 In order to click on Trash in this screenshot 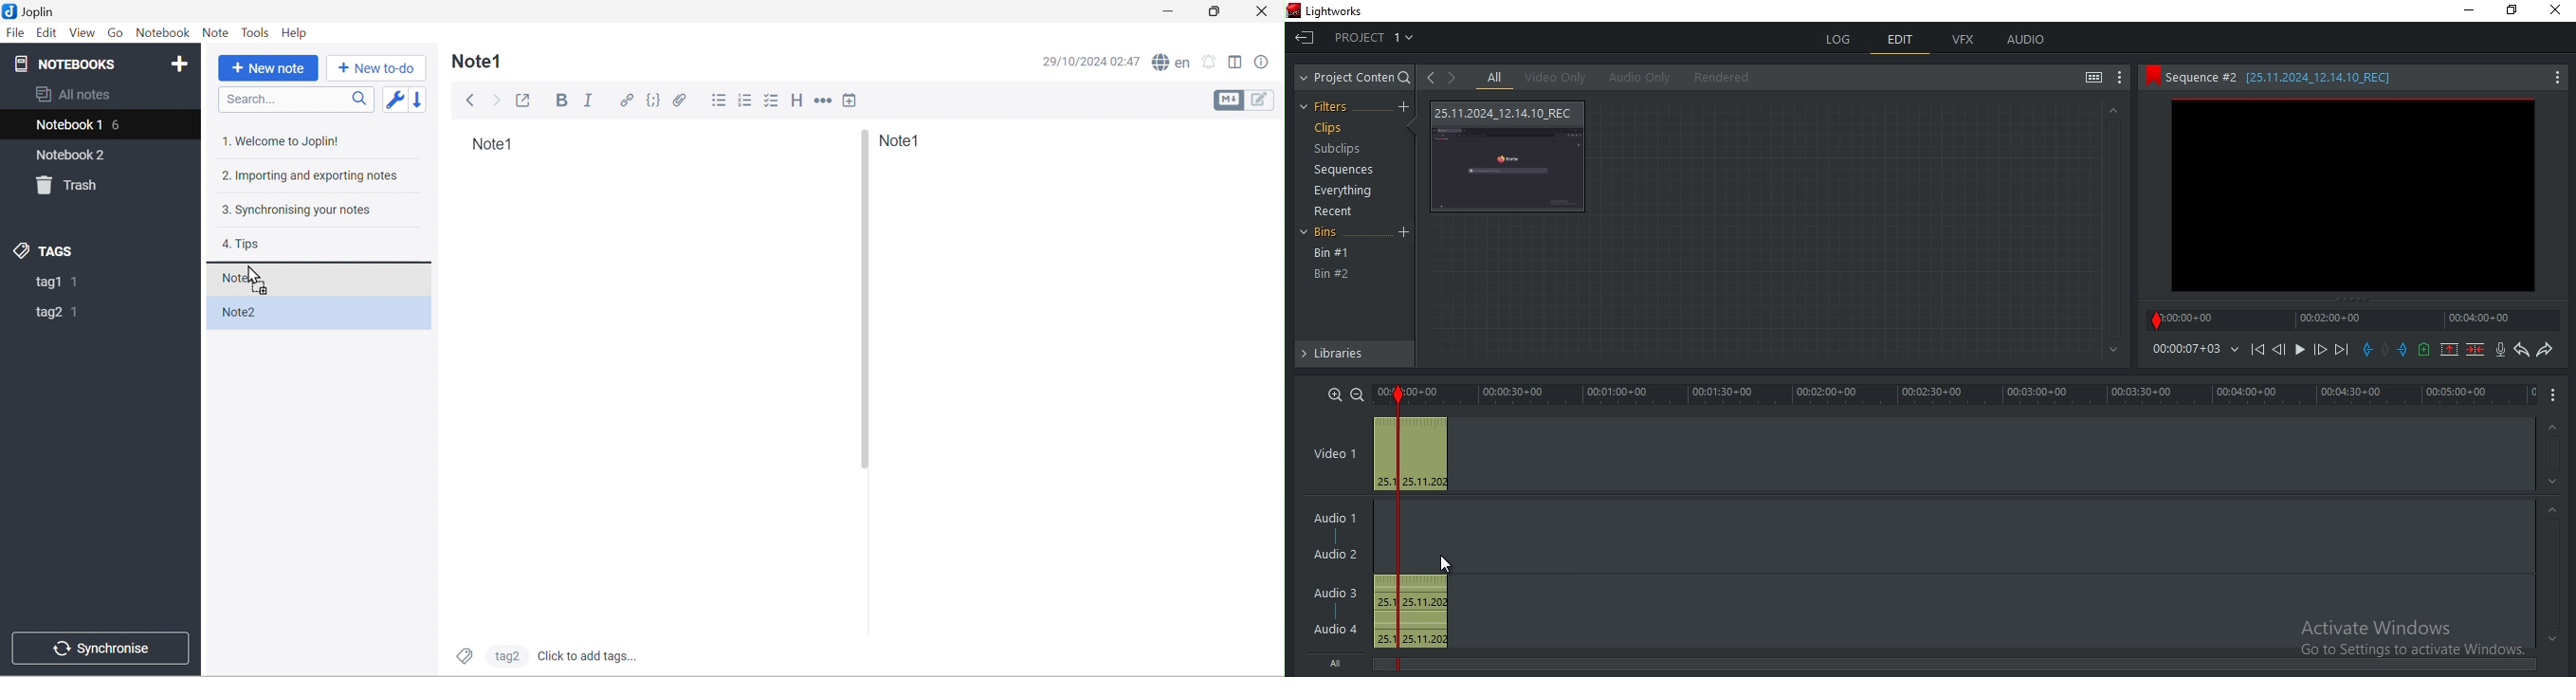, I will do `click(66, 186)`.